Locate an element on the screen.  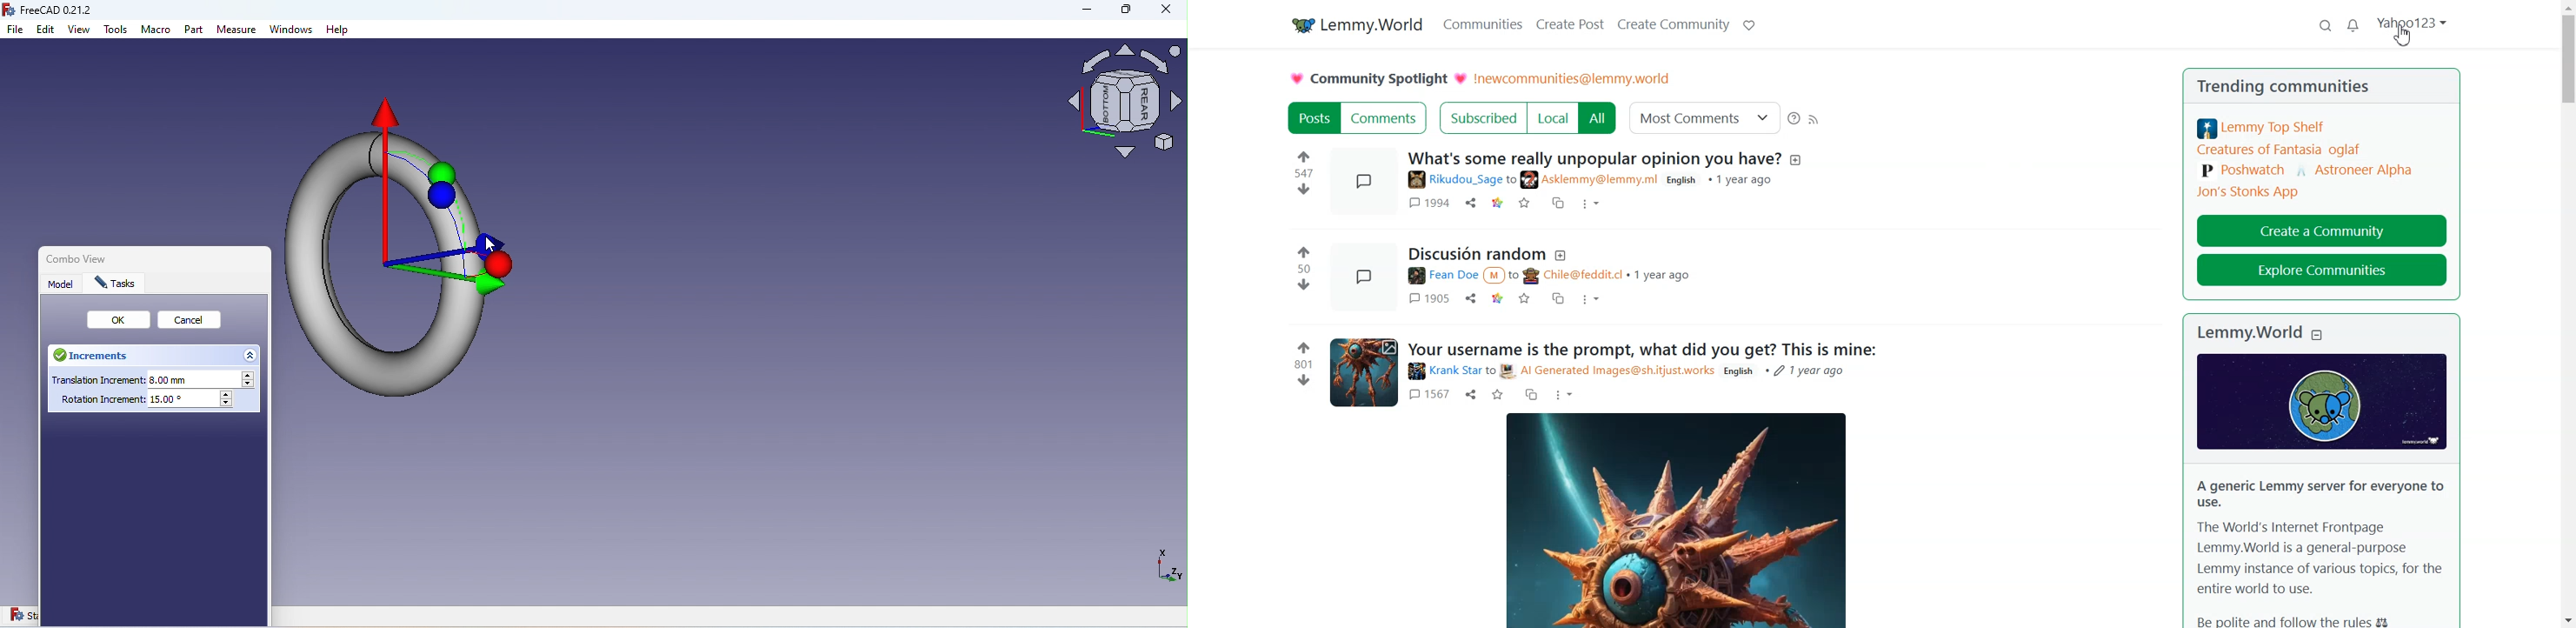
icon is located at coordinates (2322, 401).